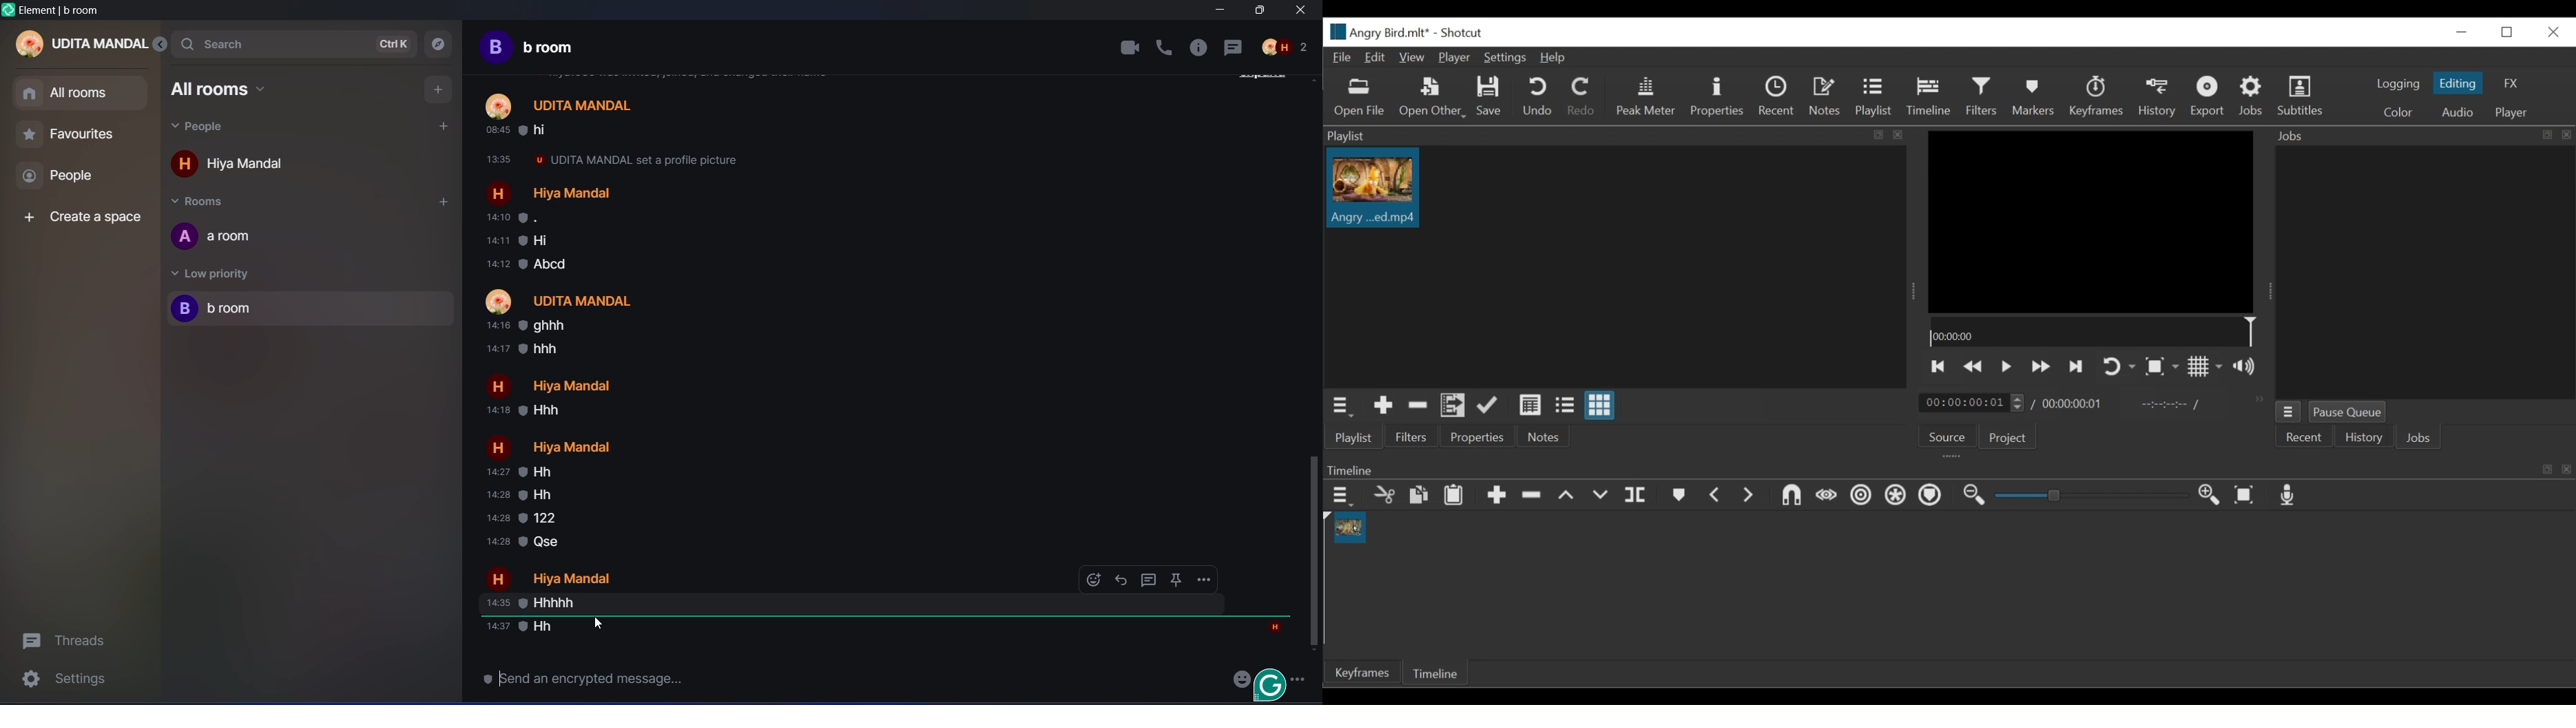 The width and height of the screenshot is (2576, 728). I want to click on Ripple, so click(1861, 496).